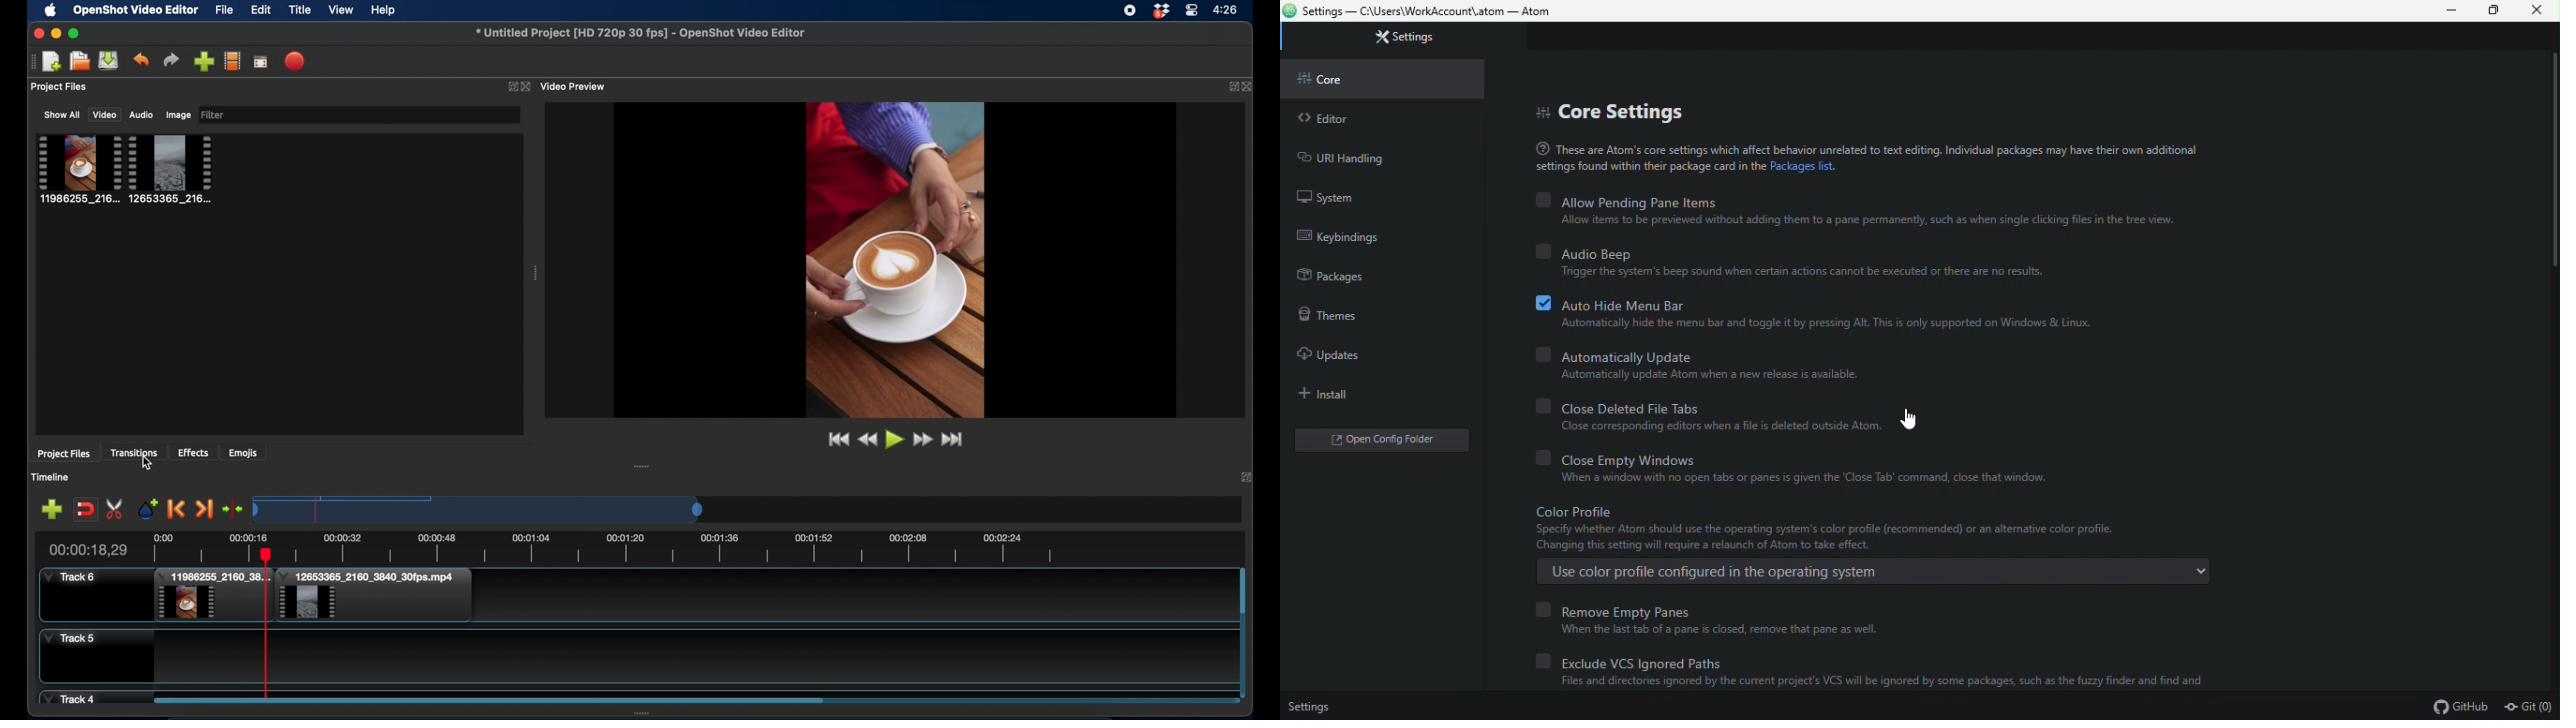 This screenshot has height=728, width=2576. Describe the element at coordinates (51, 477) in the screenshot. I see `timeline` at that location.